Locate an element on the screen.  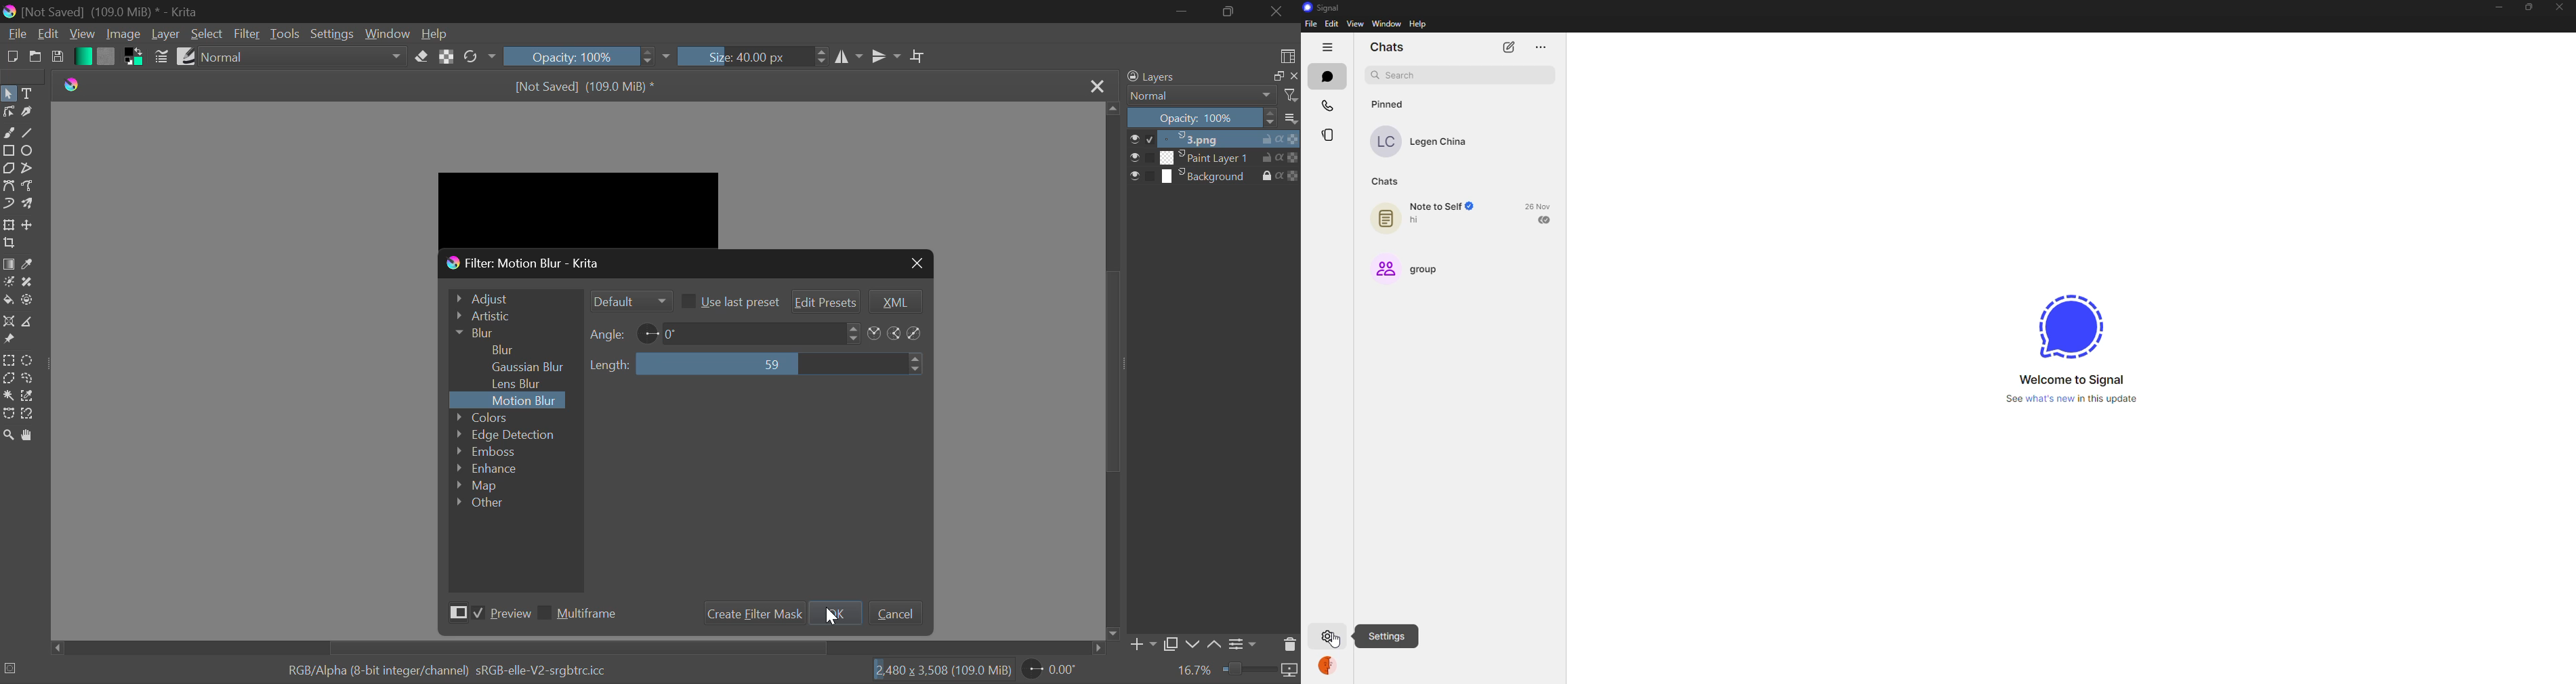
Settings is located at coordinates (331, 33).